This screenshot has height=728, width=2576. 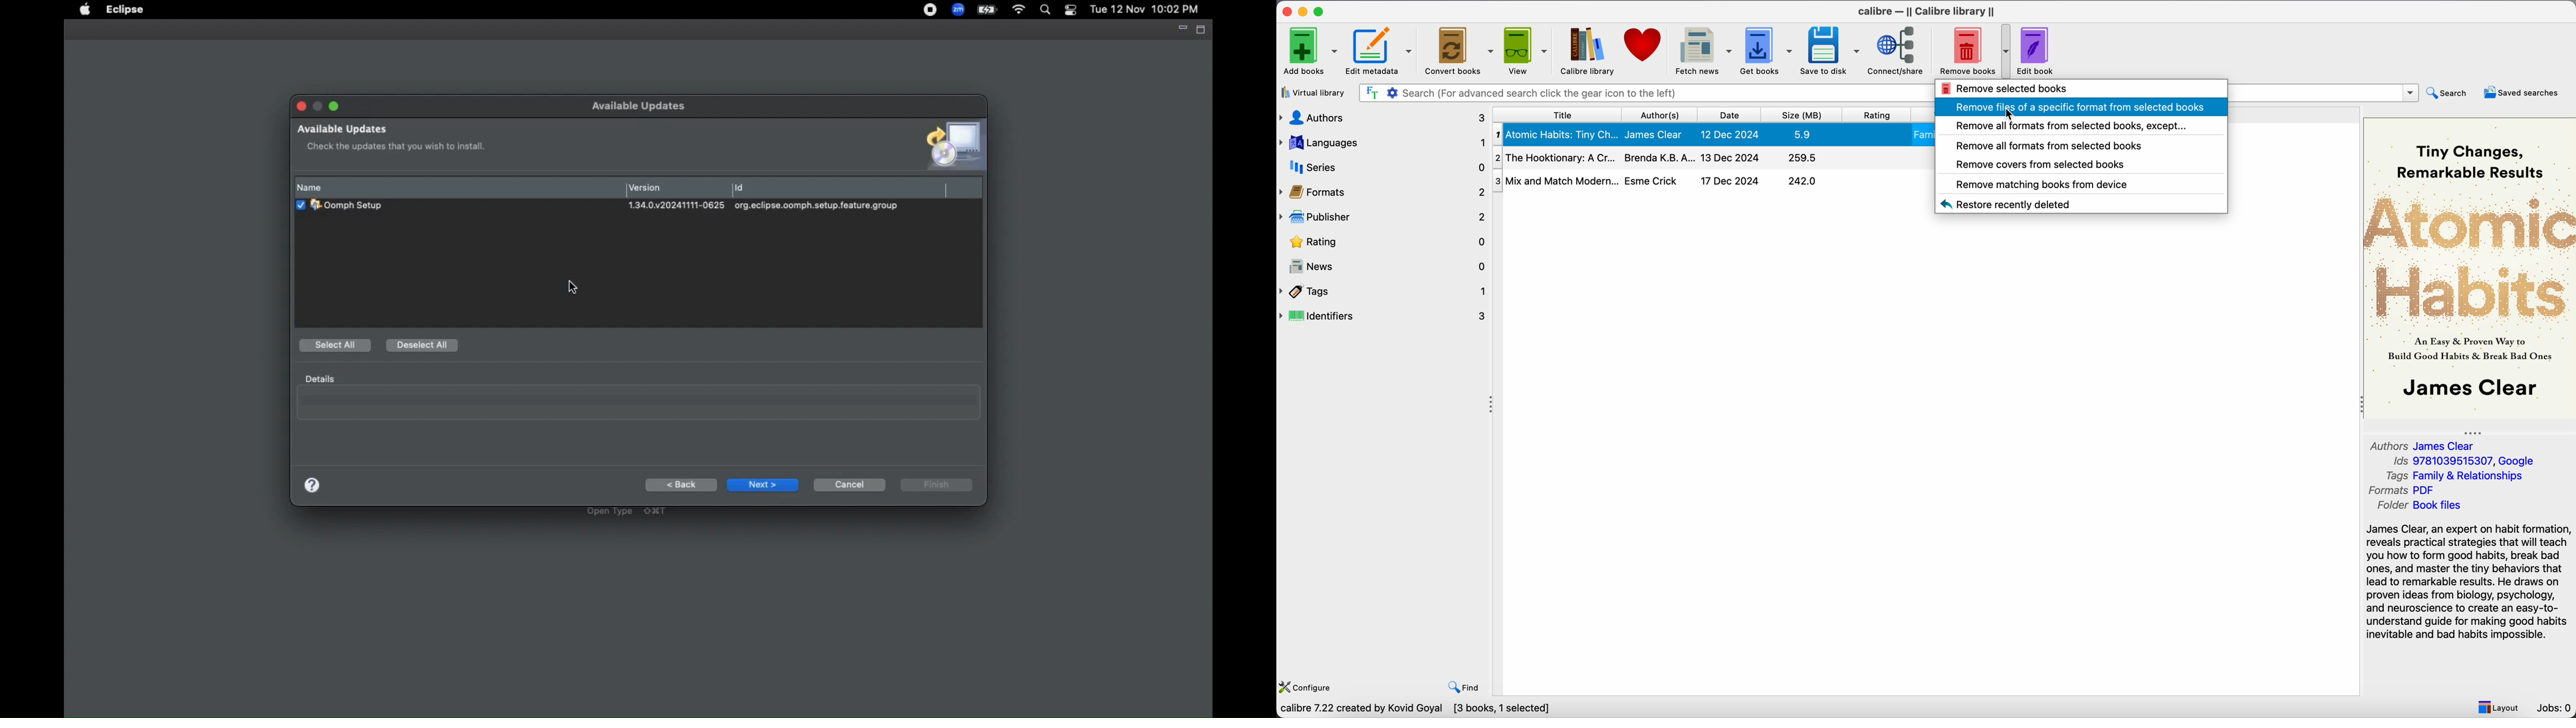 What do you see at coordinates (1314, 93) in the screenshot?
I see `virtual library` at bounding box center [1314, 93].